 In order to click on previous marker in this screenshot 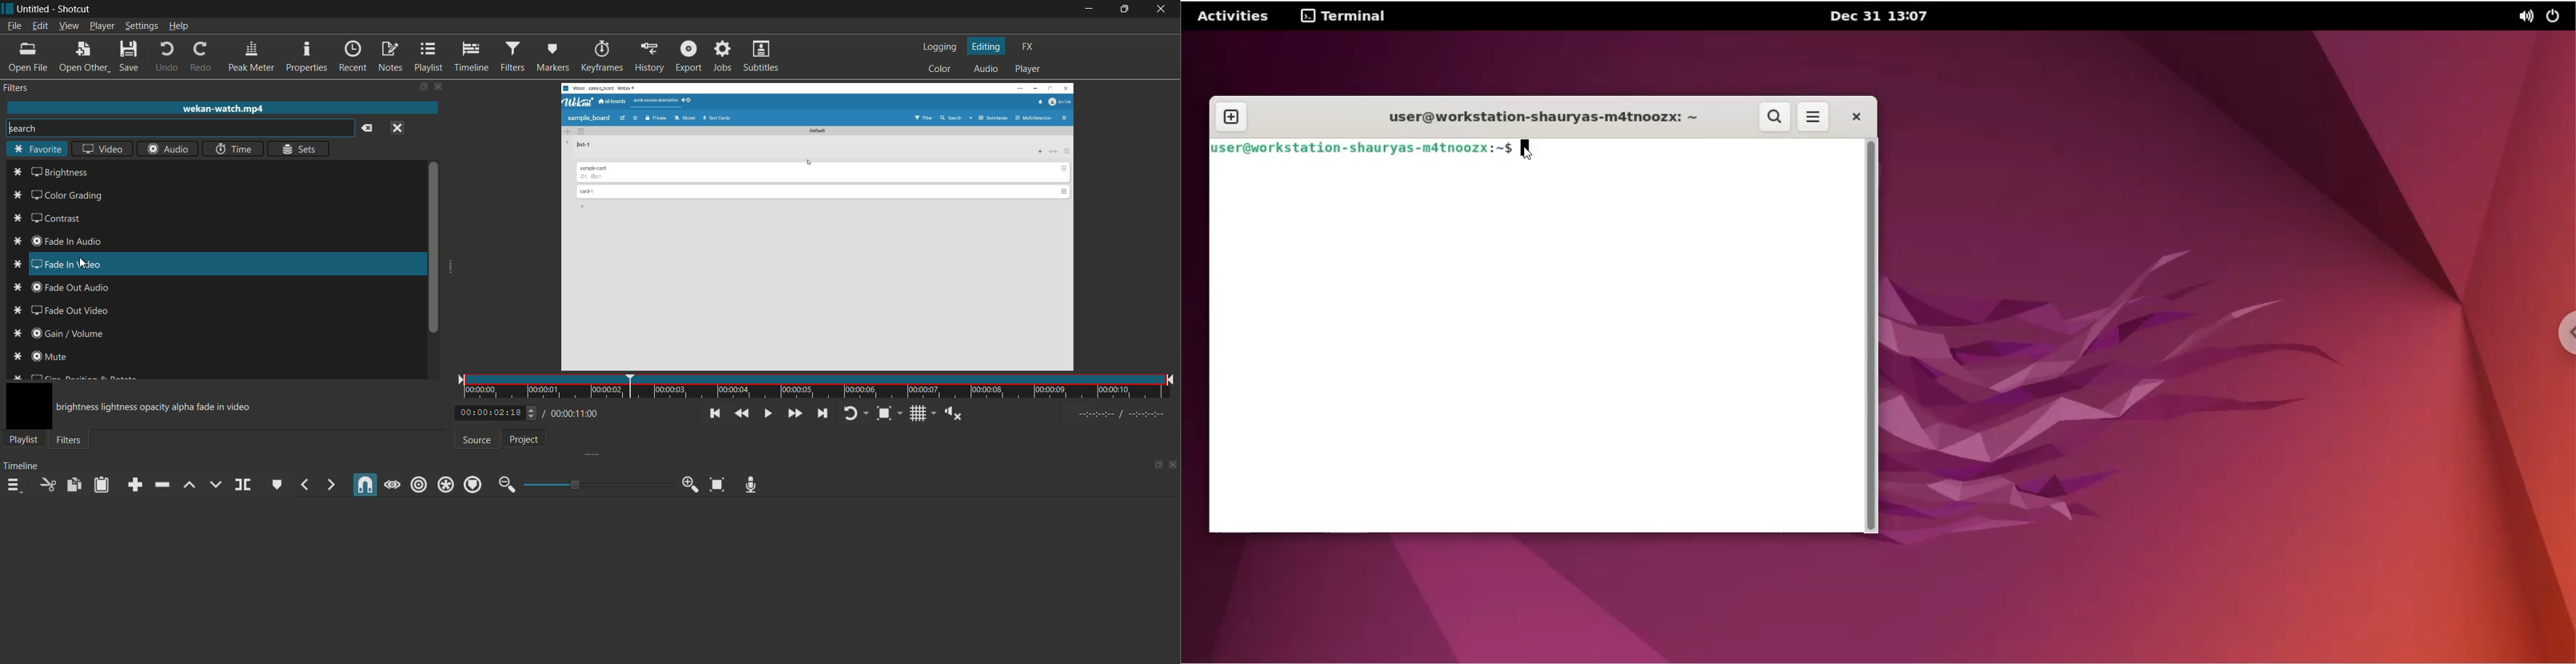, I will do `click(306, 484)`.